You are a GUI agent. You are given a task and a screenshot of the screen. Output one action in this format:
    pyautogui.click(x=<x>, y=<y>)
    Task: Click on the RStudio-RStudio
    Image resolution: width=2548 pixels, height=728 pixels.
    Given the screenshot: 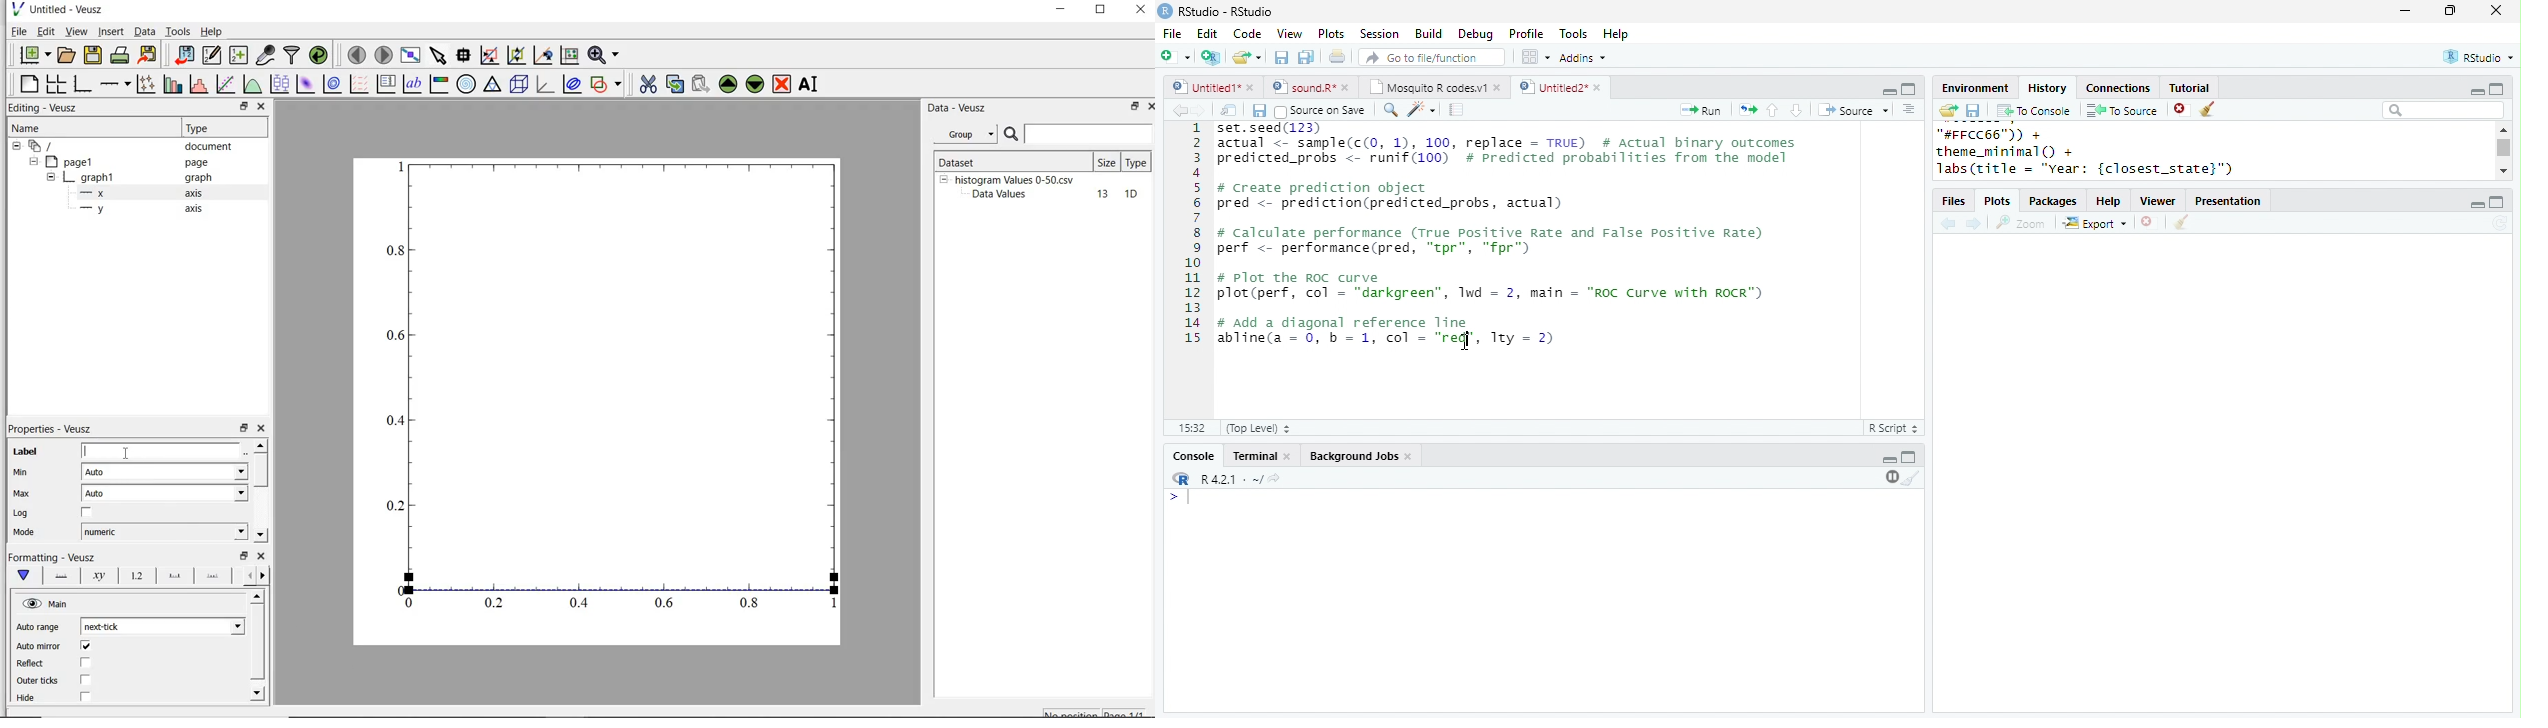 What is the action you would take?
    pyautogui.click(x=1230, y=12)
    